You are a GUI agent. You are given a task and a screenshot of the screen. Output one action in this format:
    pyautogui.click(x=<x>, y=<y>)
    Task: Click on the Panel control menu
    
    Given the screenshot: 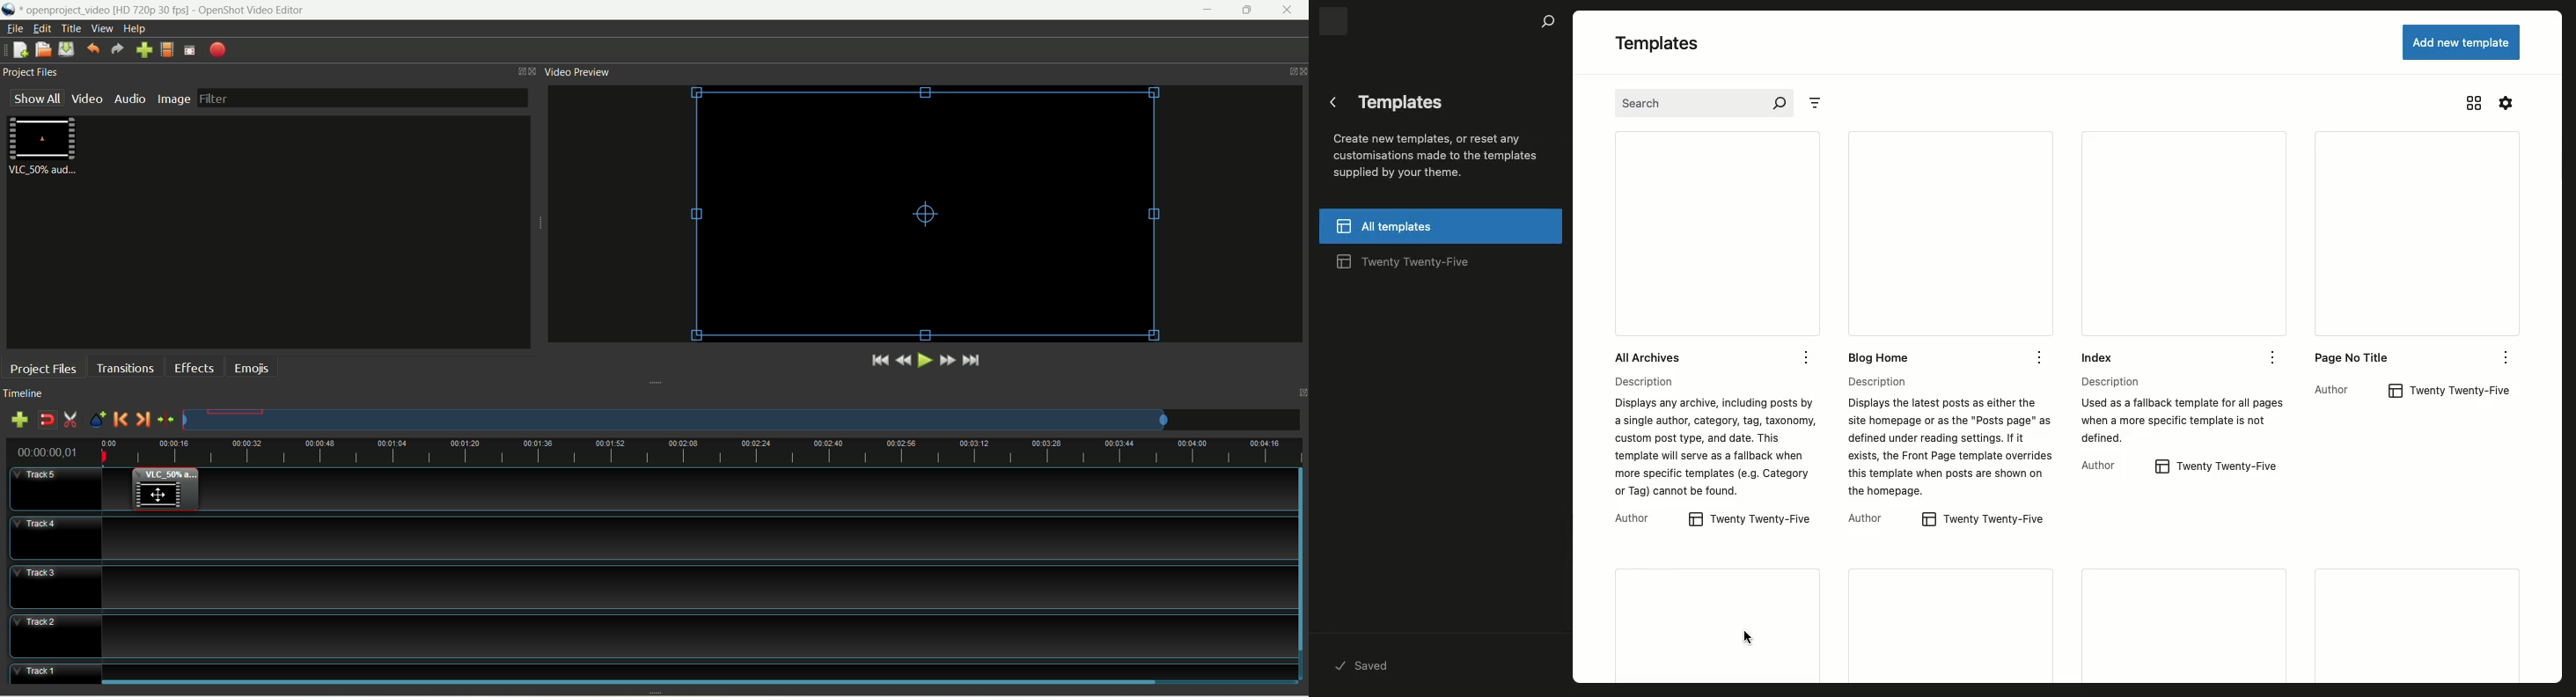 What is the action you would take?
    pyautogui.click(x=528, y=72)
    